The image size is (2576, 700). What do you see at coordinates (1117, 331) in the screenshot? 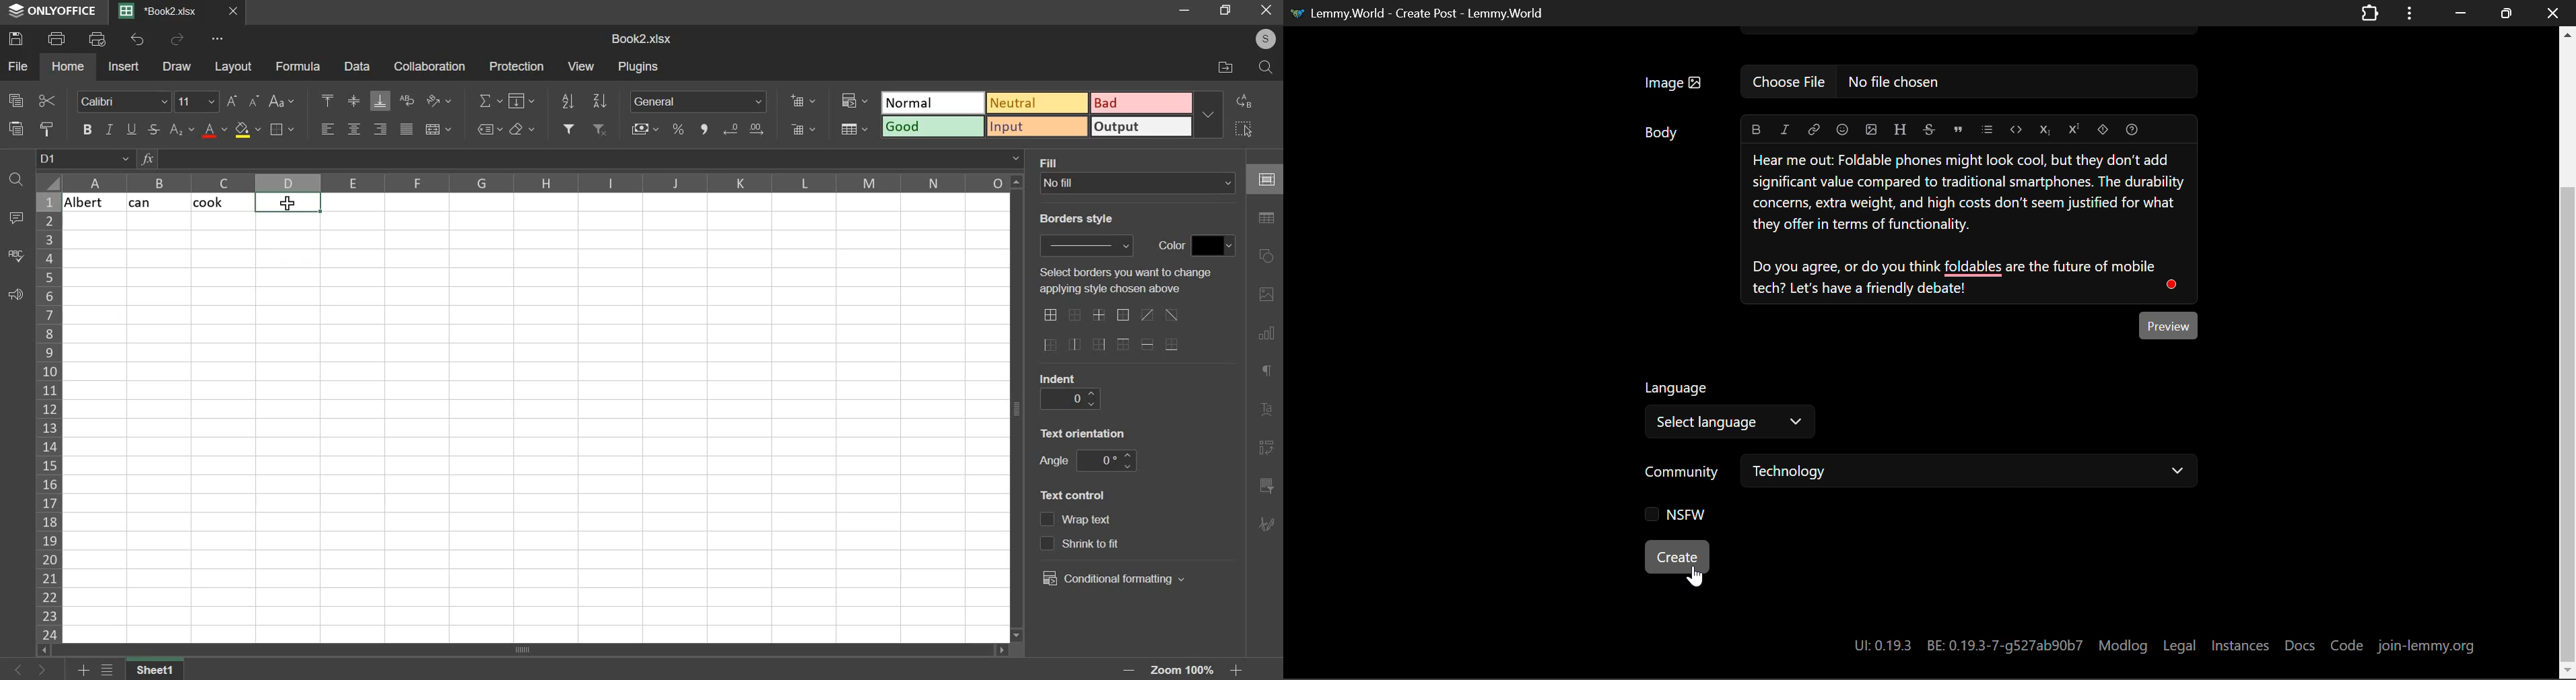
I see `border options` at bounding box center [1117, 331].